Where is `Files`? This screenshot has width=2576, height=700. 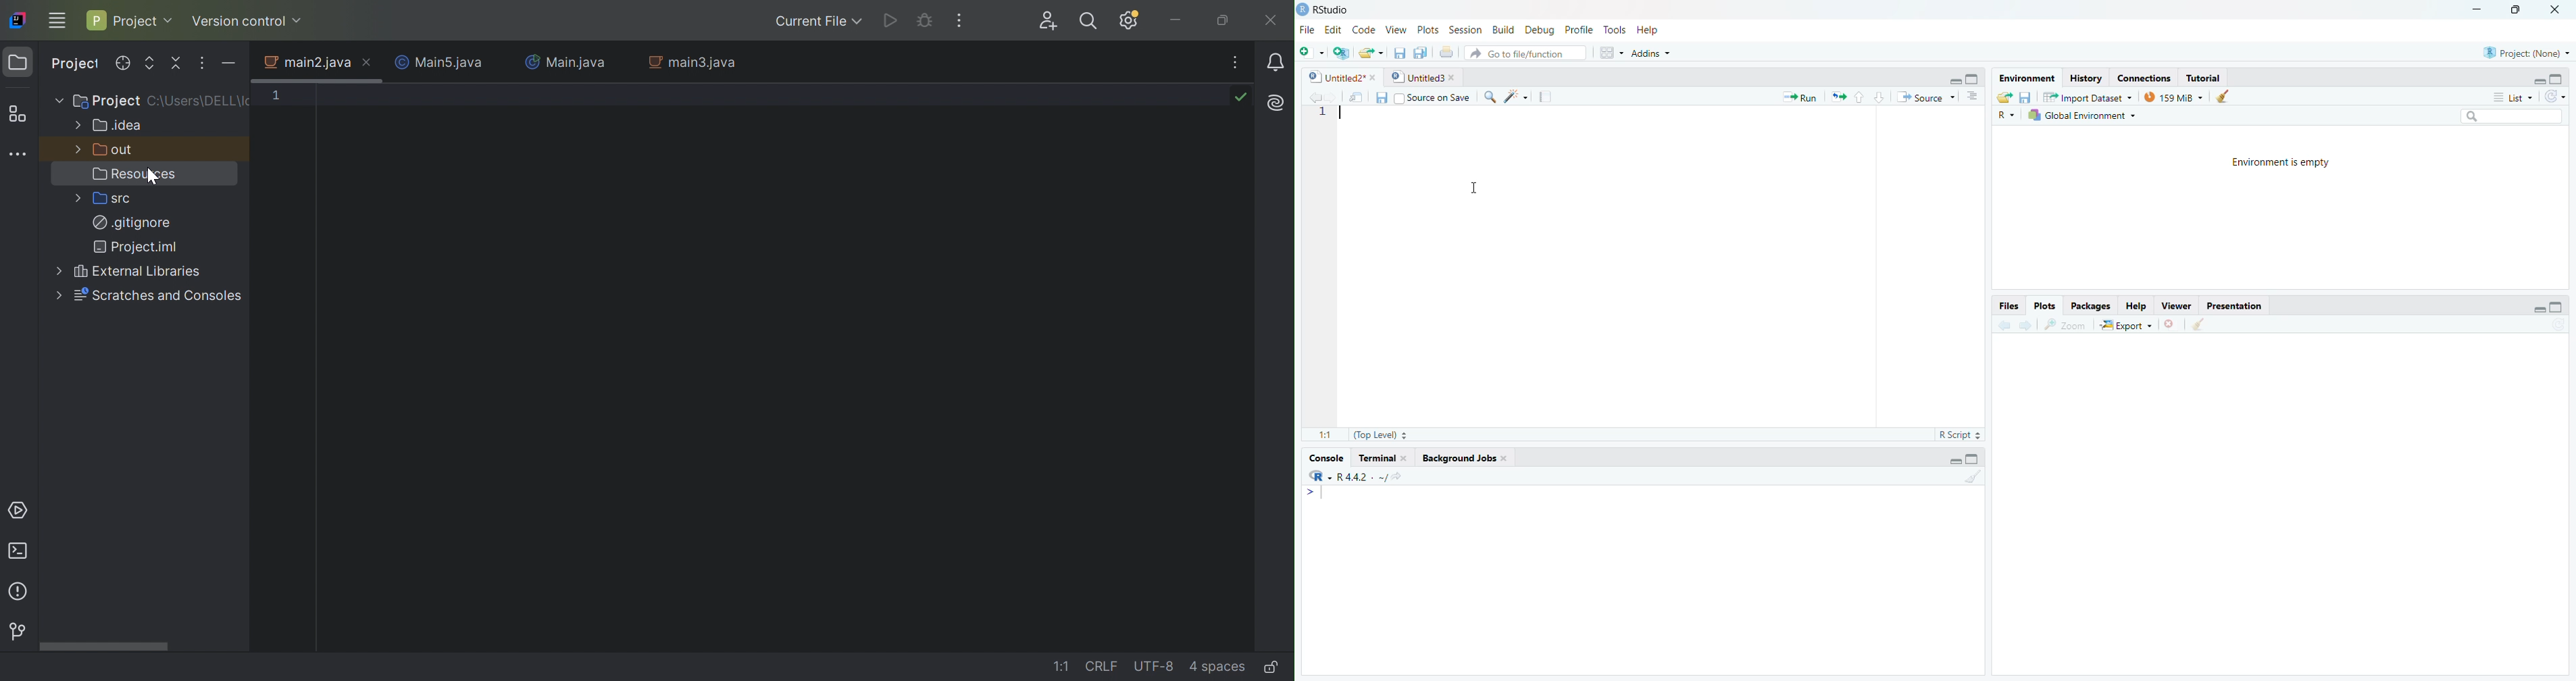
Files is located at coordinates (2009, 307).